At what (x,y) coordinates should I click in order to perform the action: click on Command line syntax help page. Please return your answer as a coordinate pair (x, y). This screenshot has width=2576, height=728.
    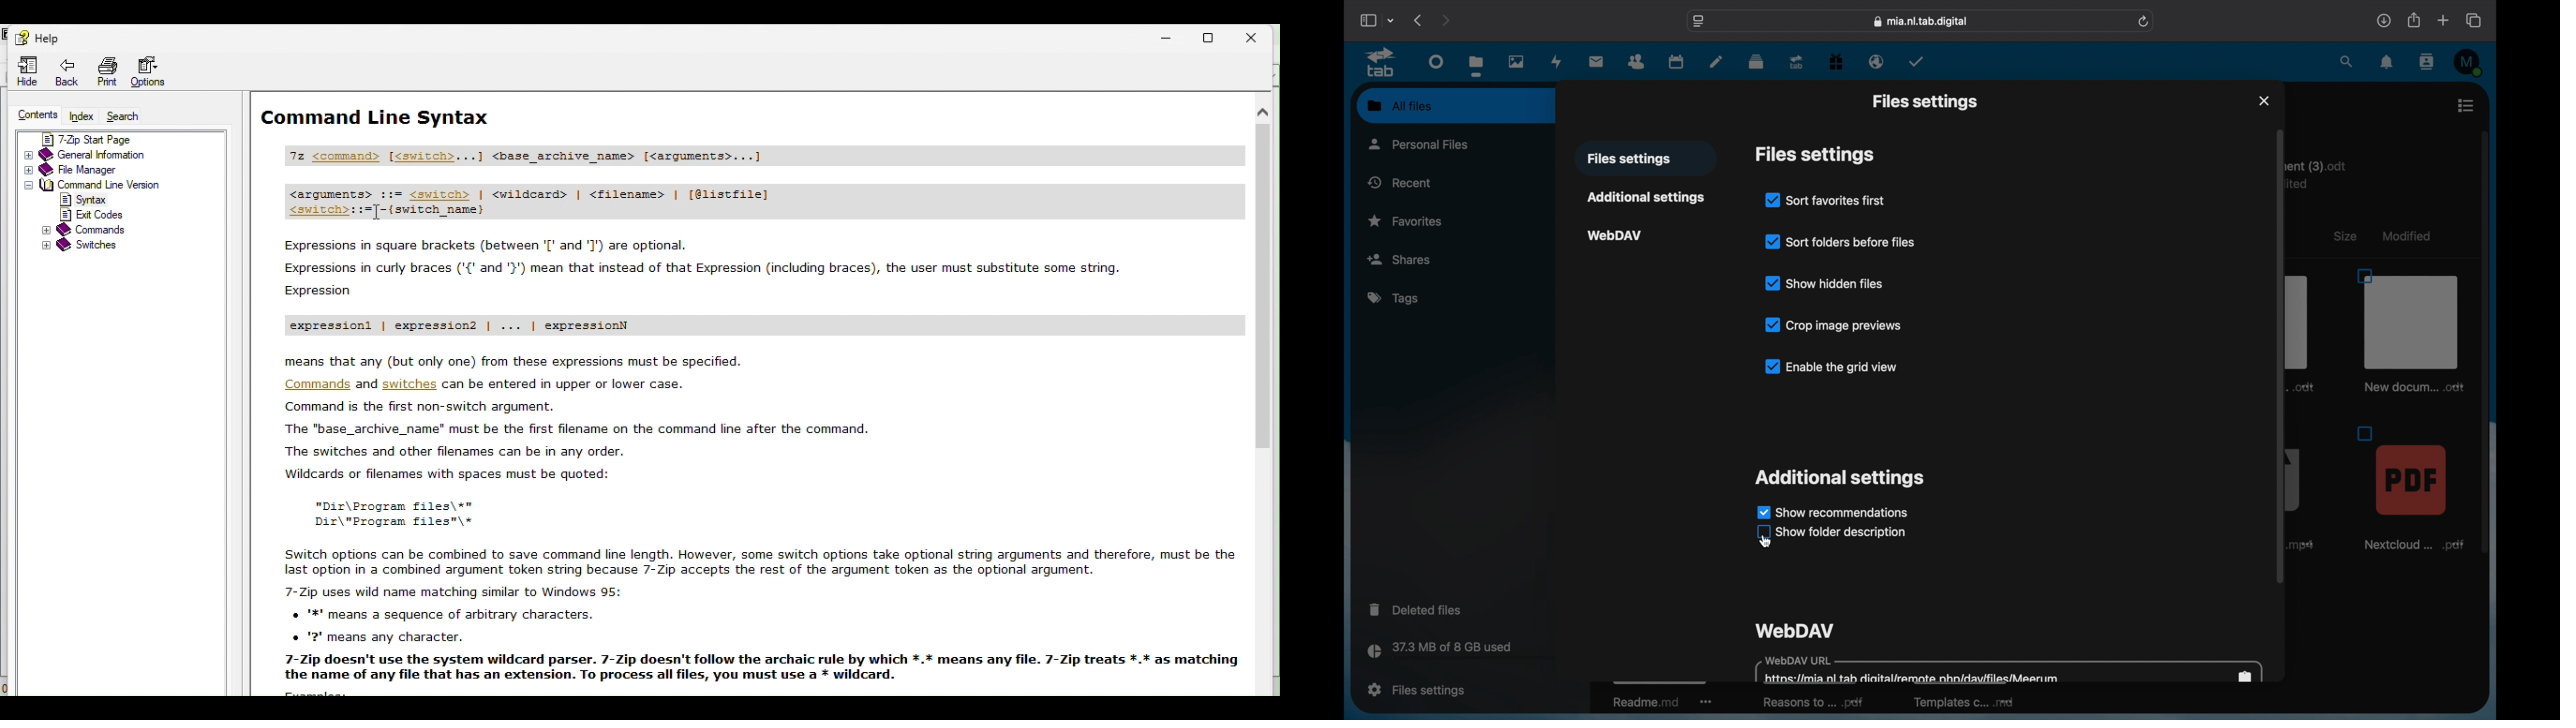
    Looking at the image, I should click on (515, 112).